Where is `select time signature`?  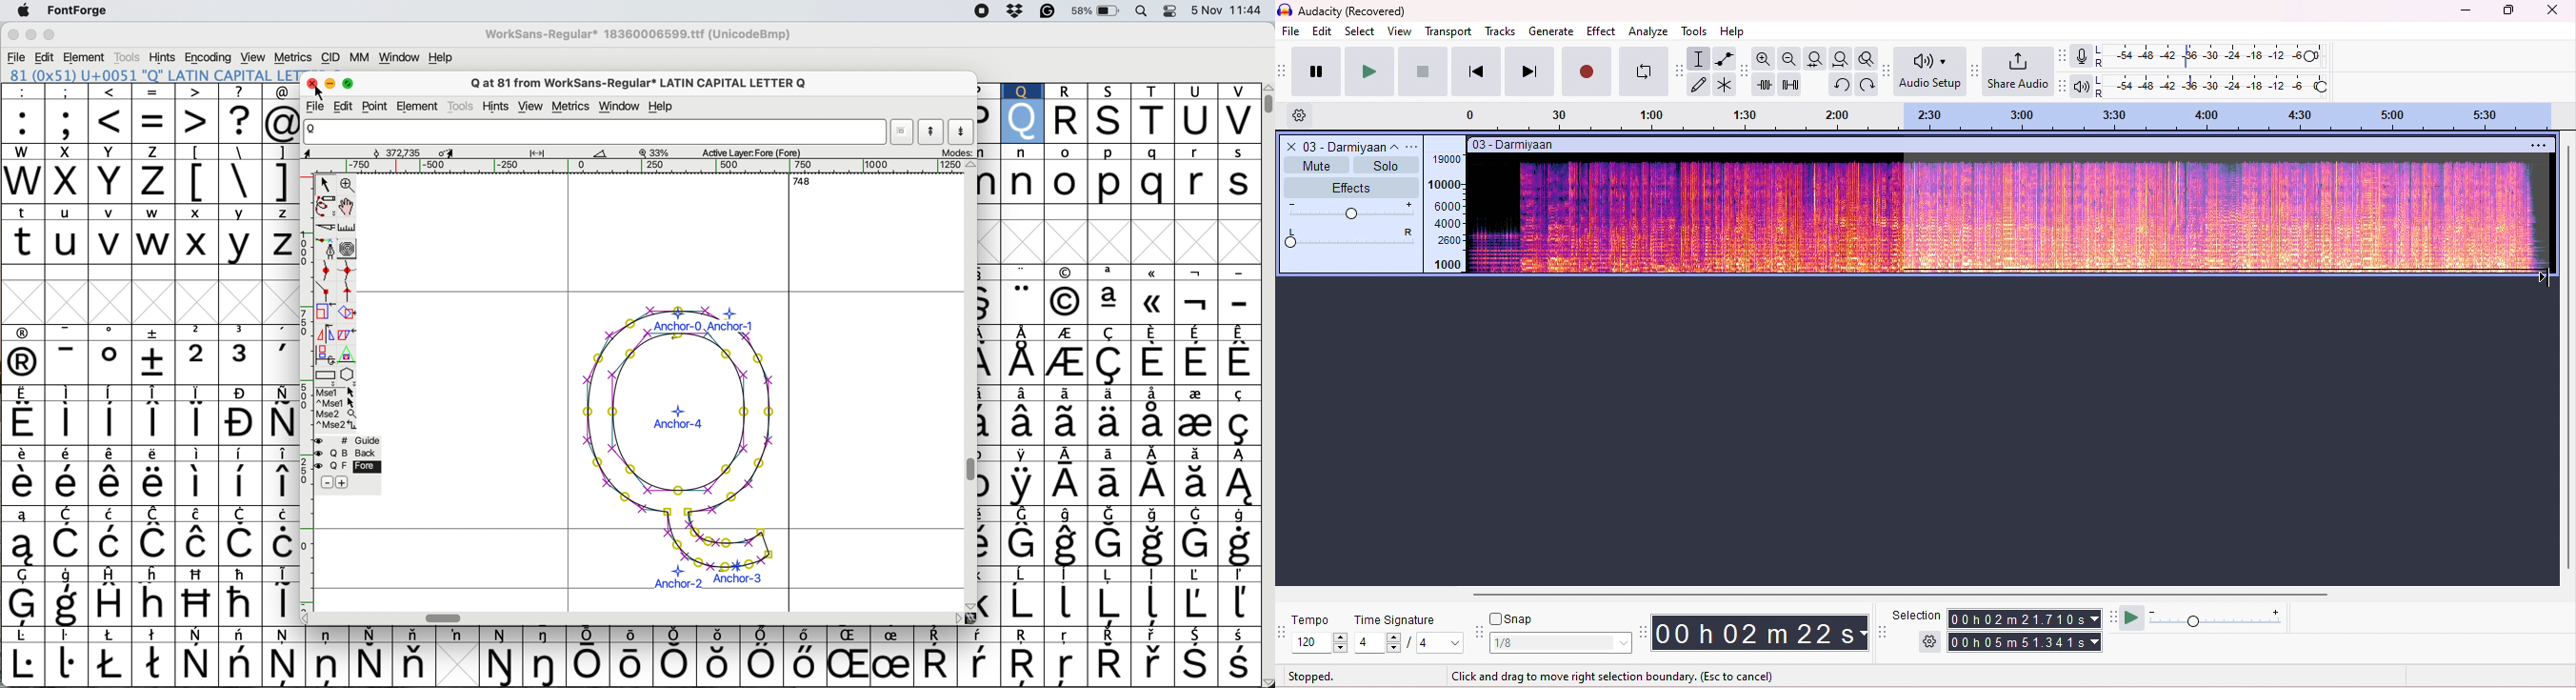 select time signature is located at coordinates (1410, 642).